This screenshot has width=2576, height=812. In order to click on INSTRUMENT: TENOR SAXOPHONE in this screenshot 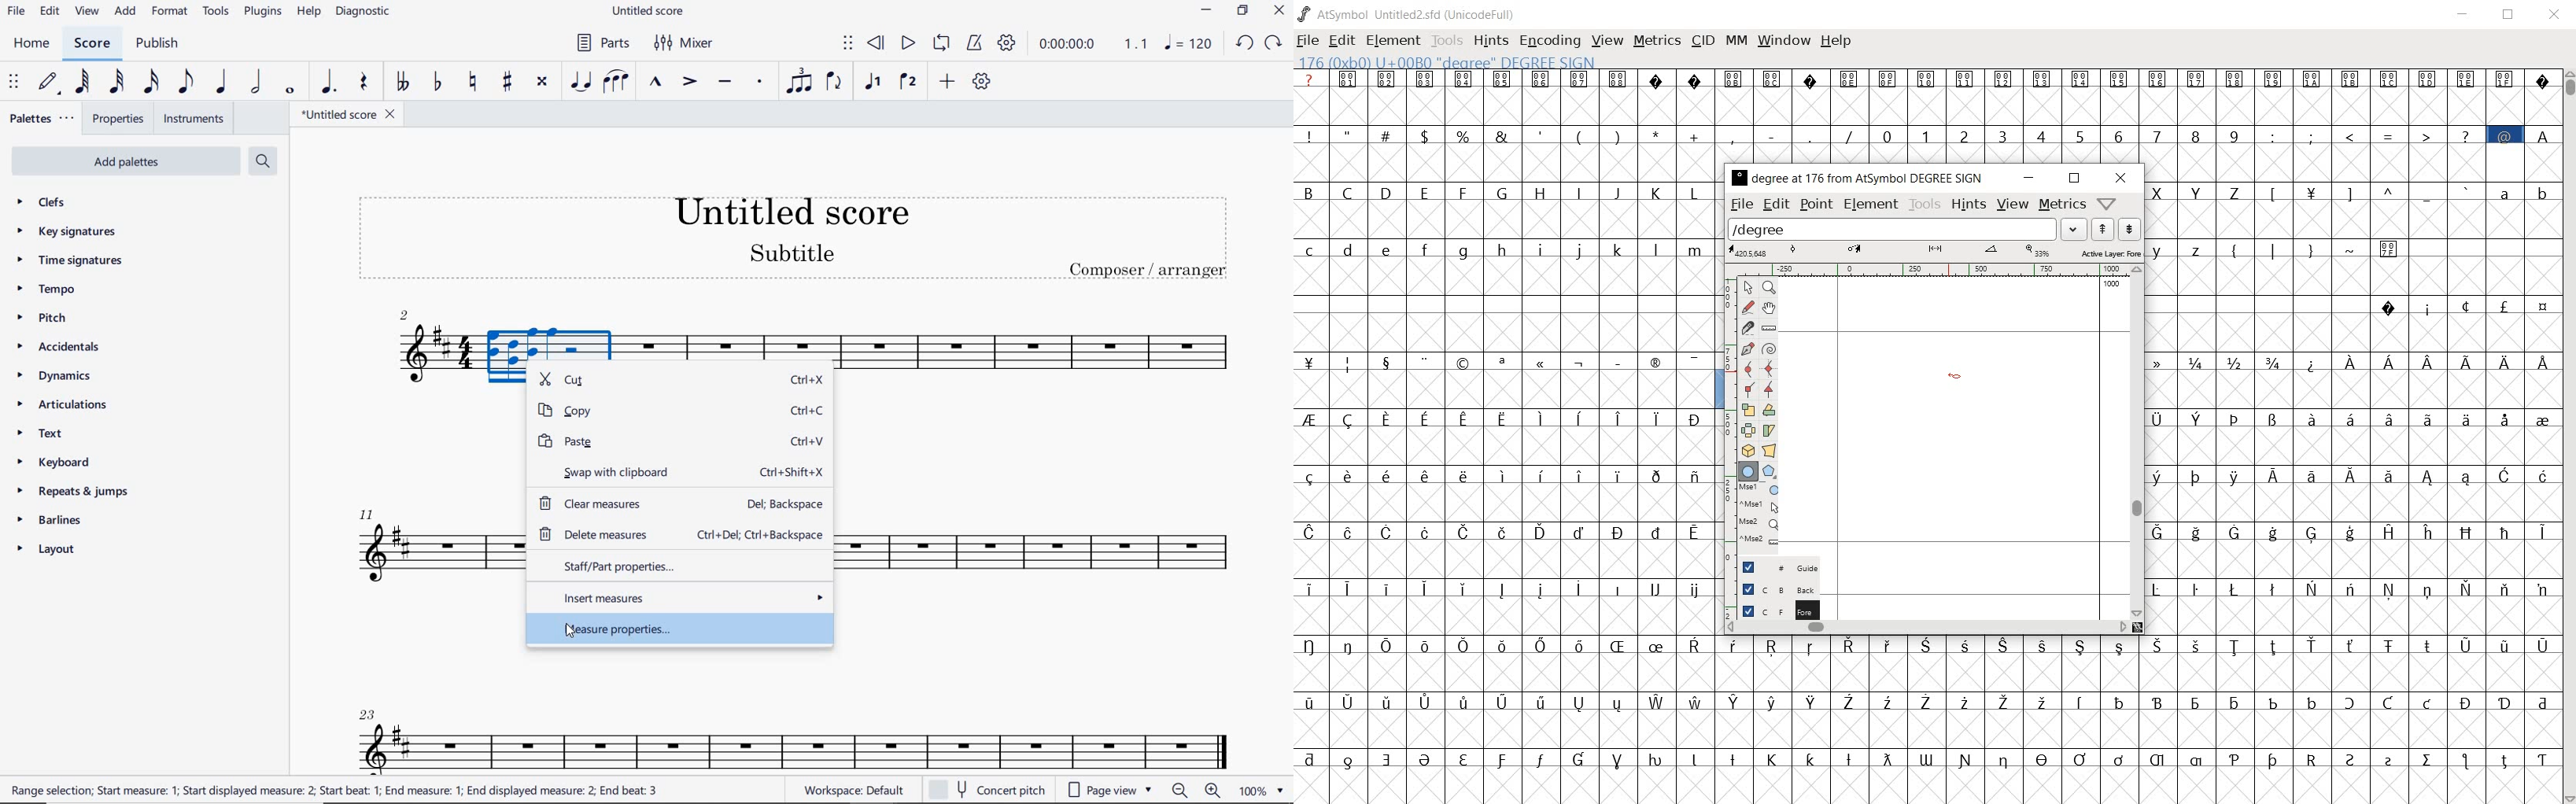, I will do `click(679, 329)`.